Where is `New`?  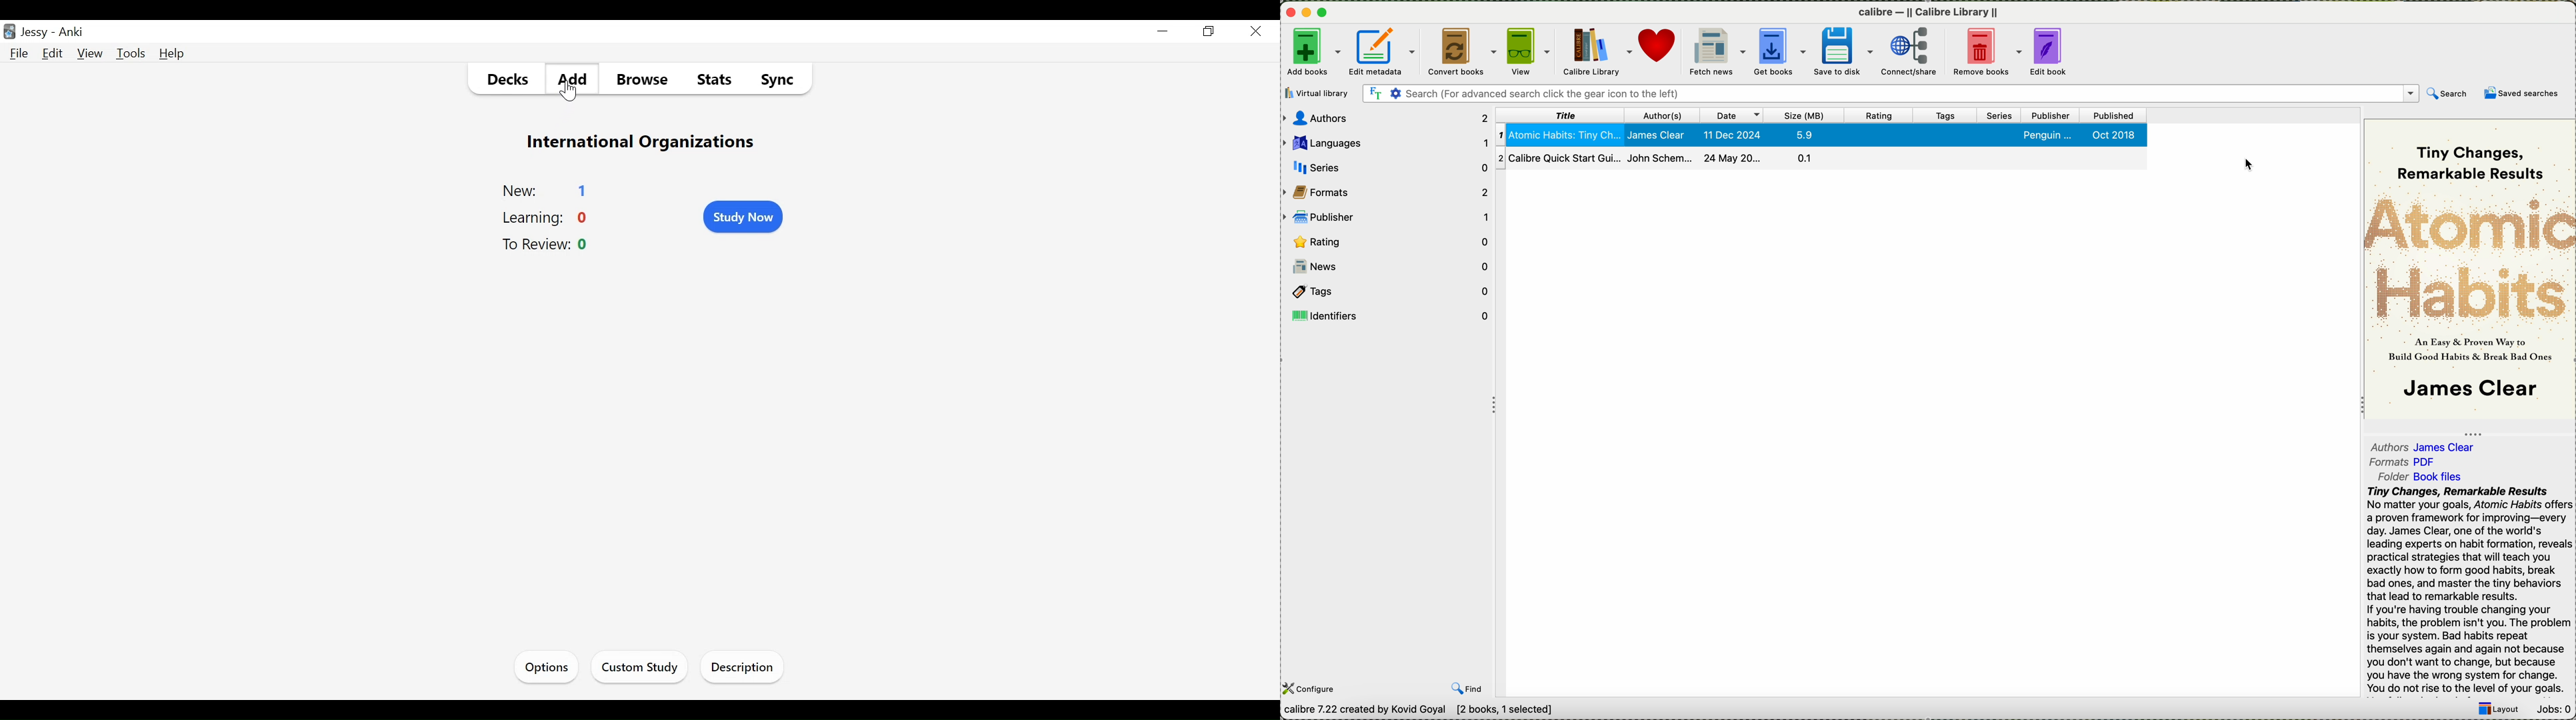 New is located at coordinates (521, 191).